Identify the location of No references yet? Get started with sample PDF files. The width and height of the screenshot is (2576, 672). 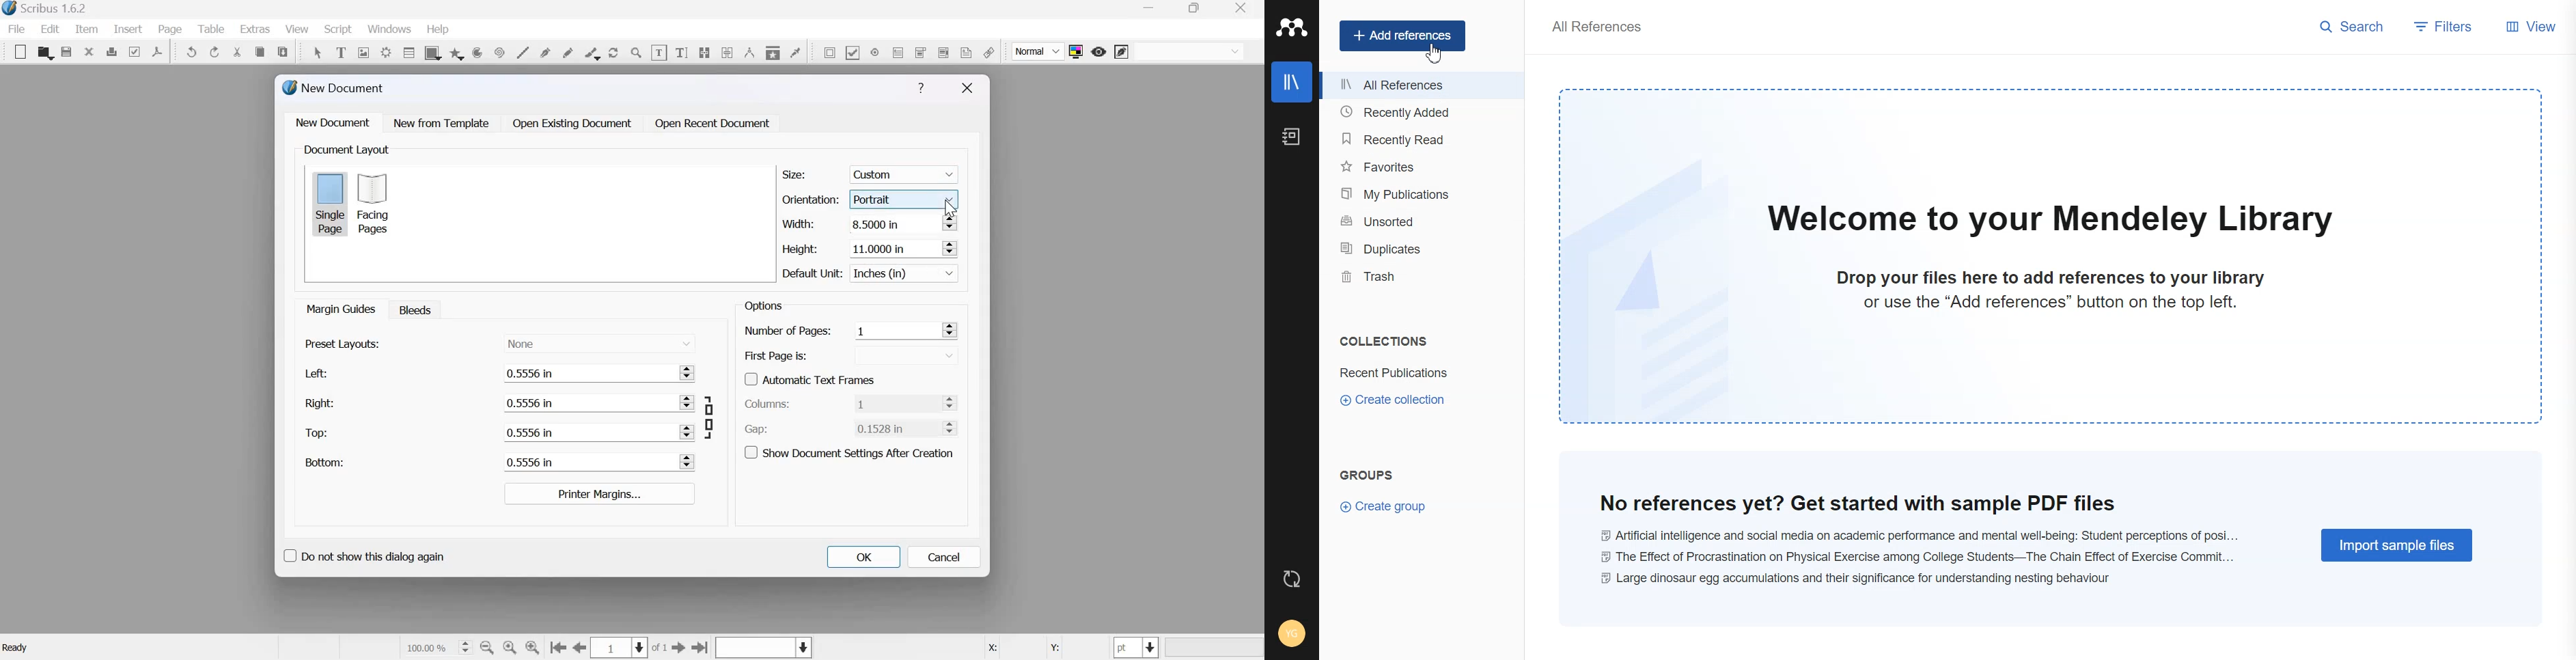
(1859, 504).